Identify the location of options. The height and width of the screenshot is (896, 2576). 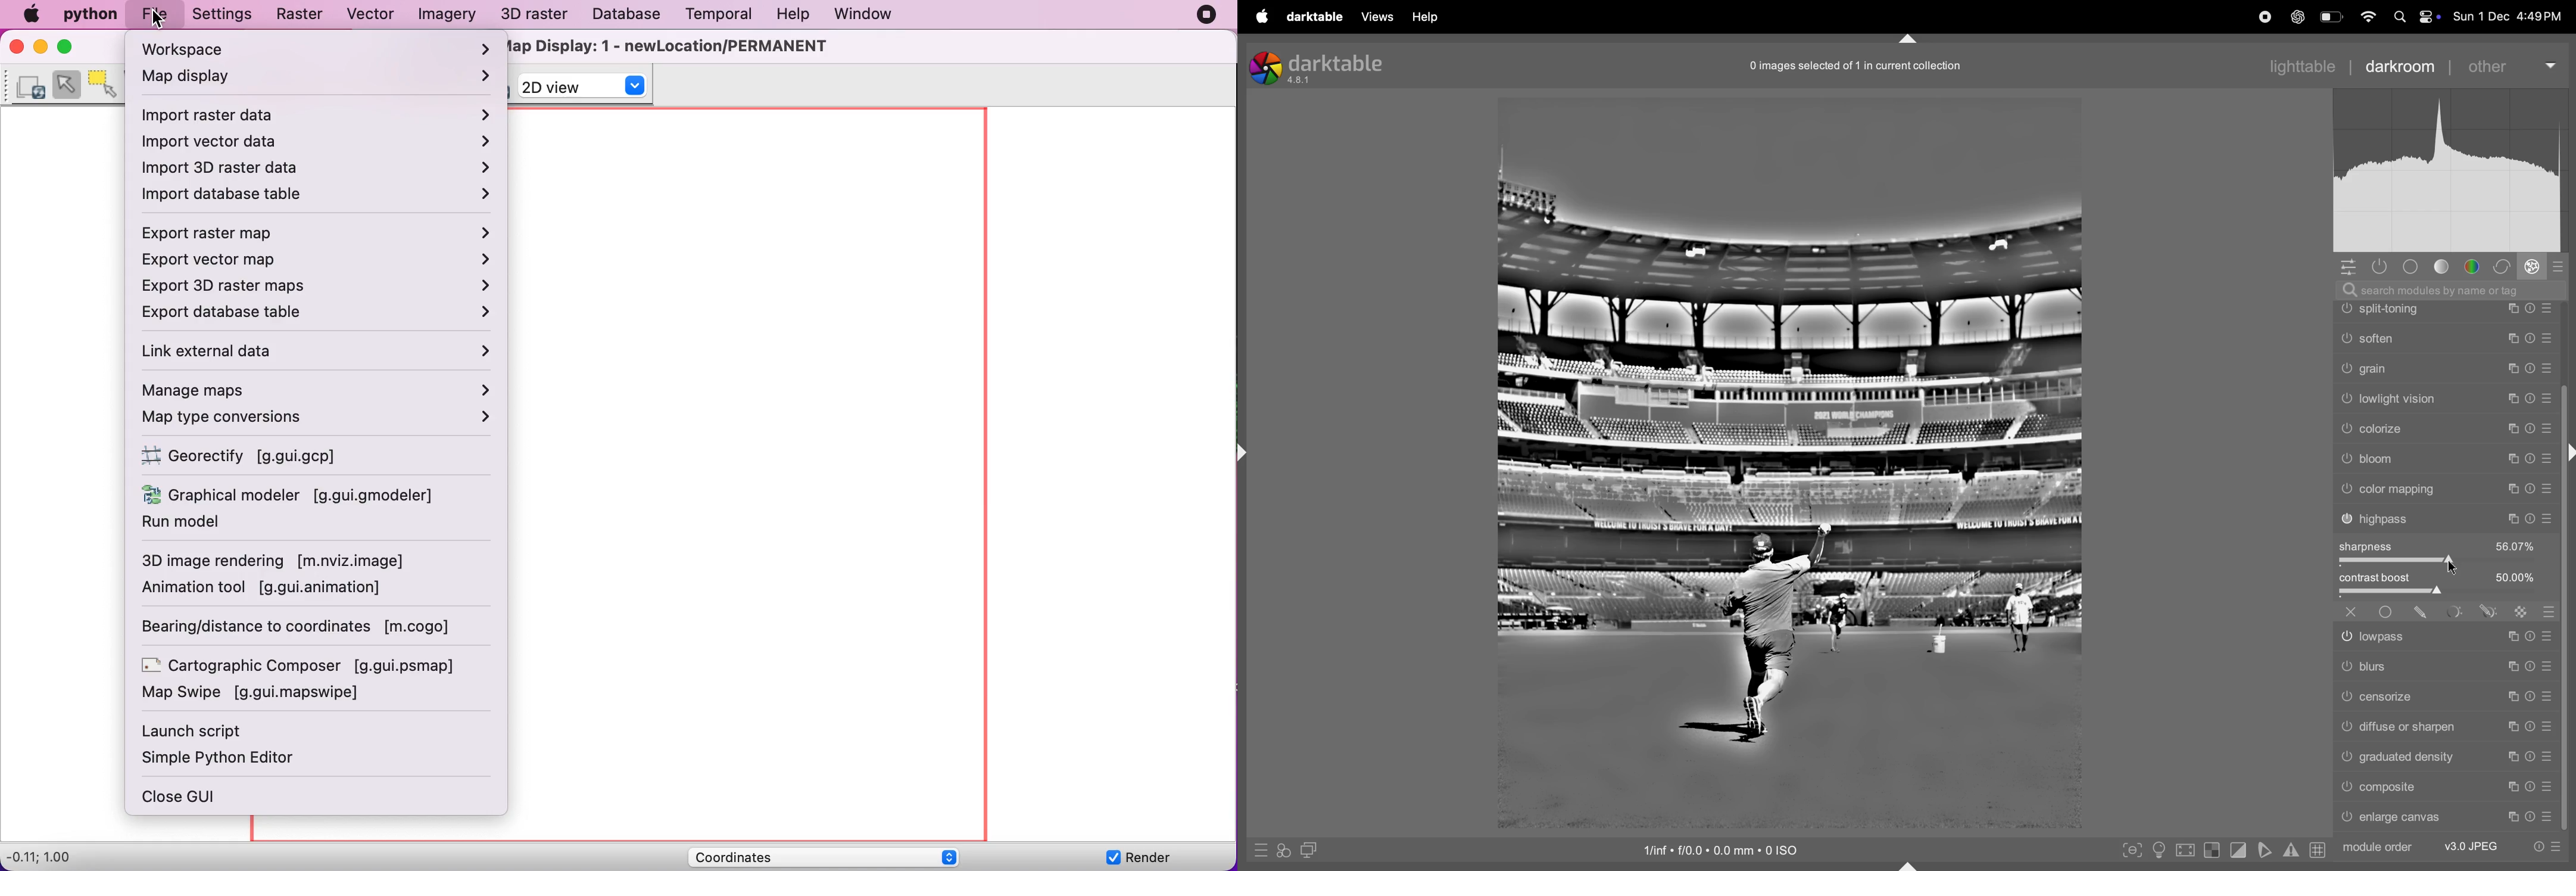
(2351, 267).